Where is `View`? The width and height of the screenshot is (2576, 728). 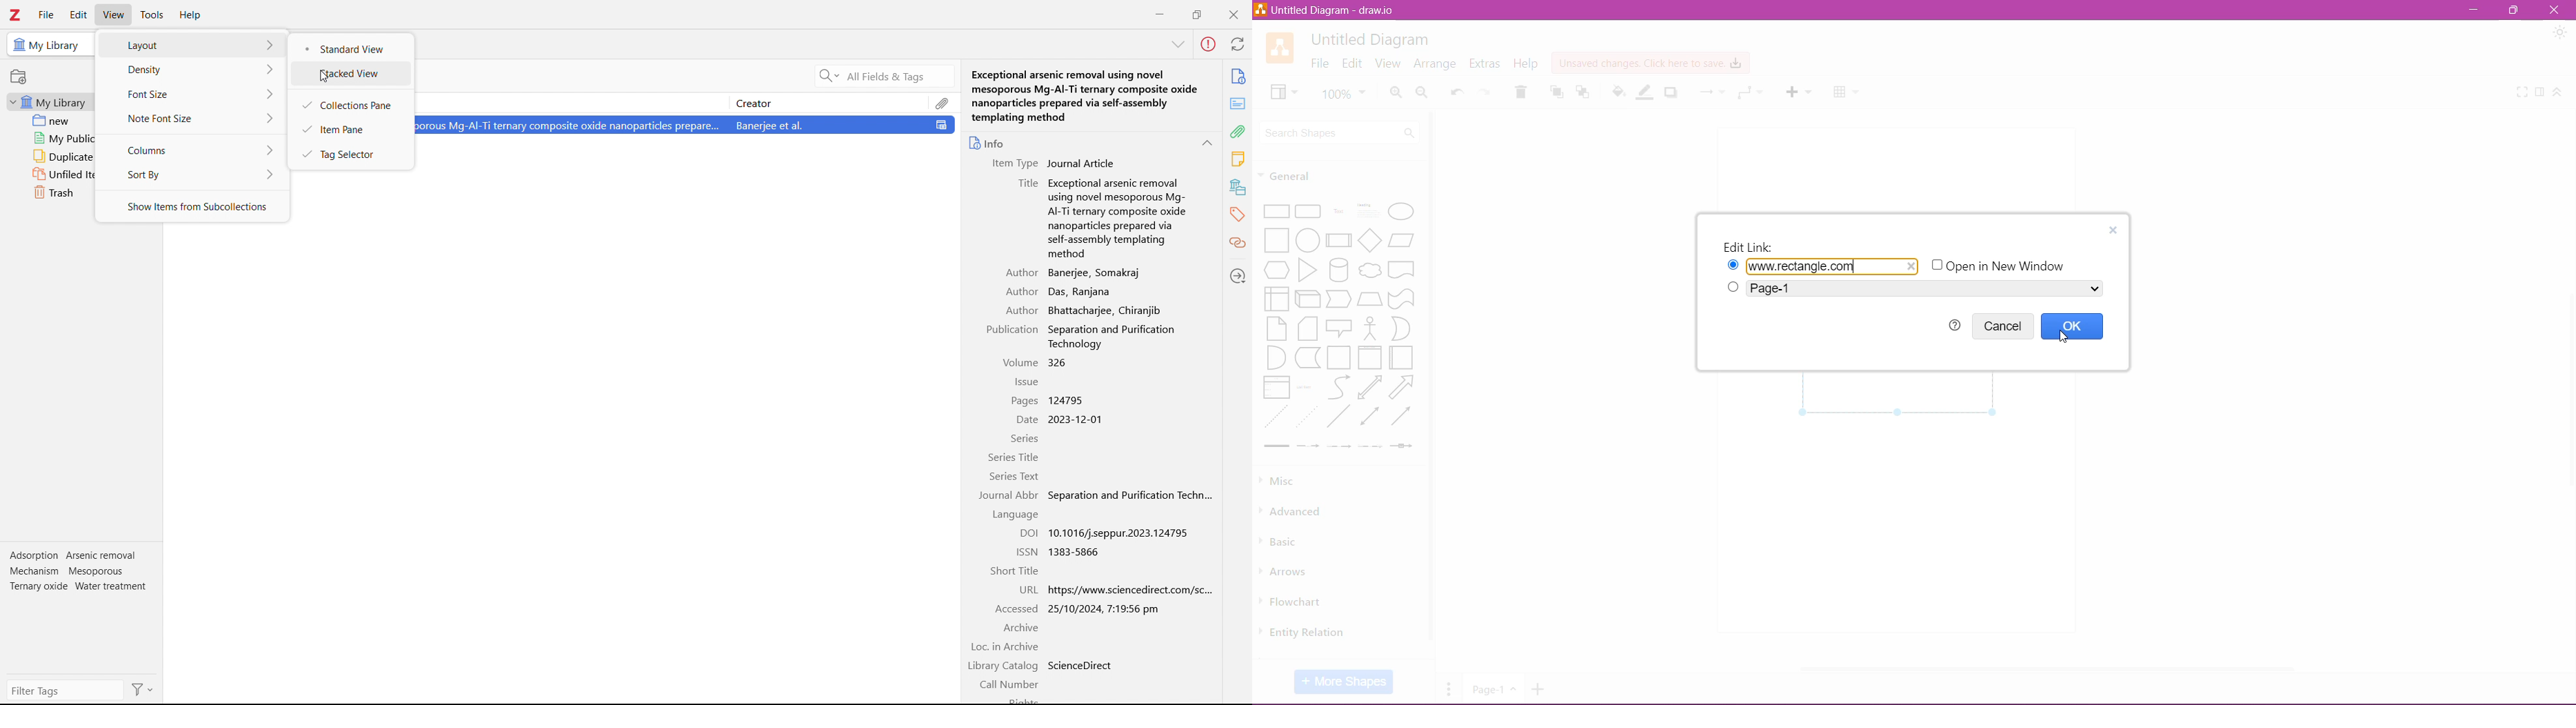
View is located at coordinates (1387, 63).